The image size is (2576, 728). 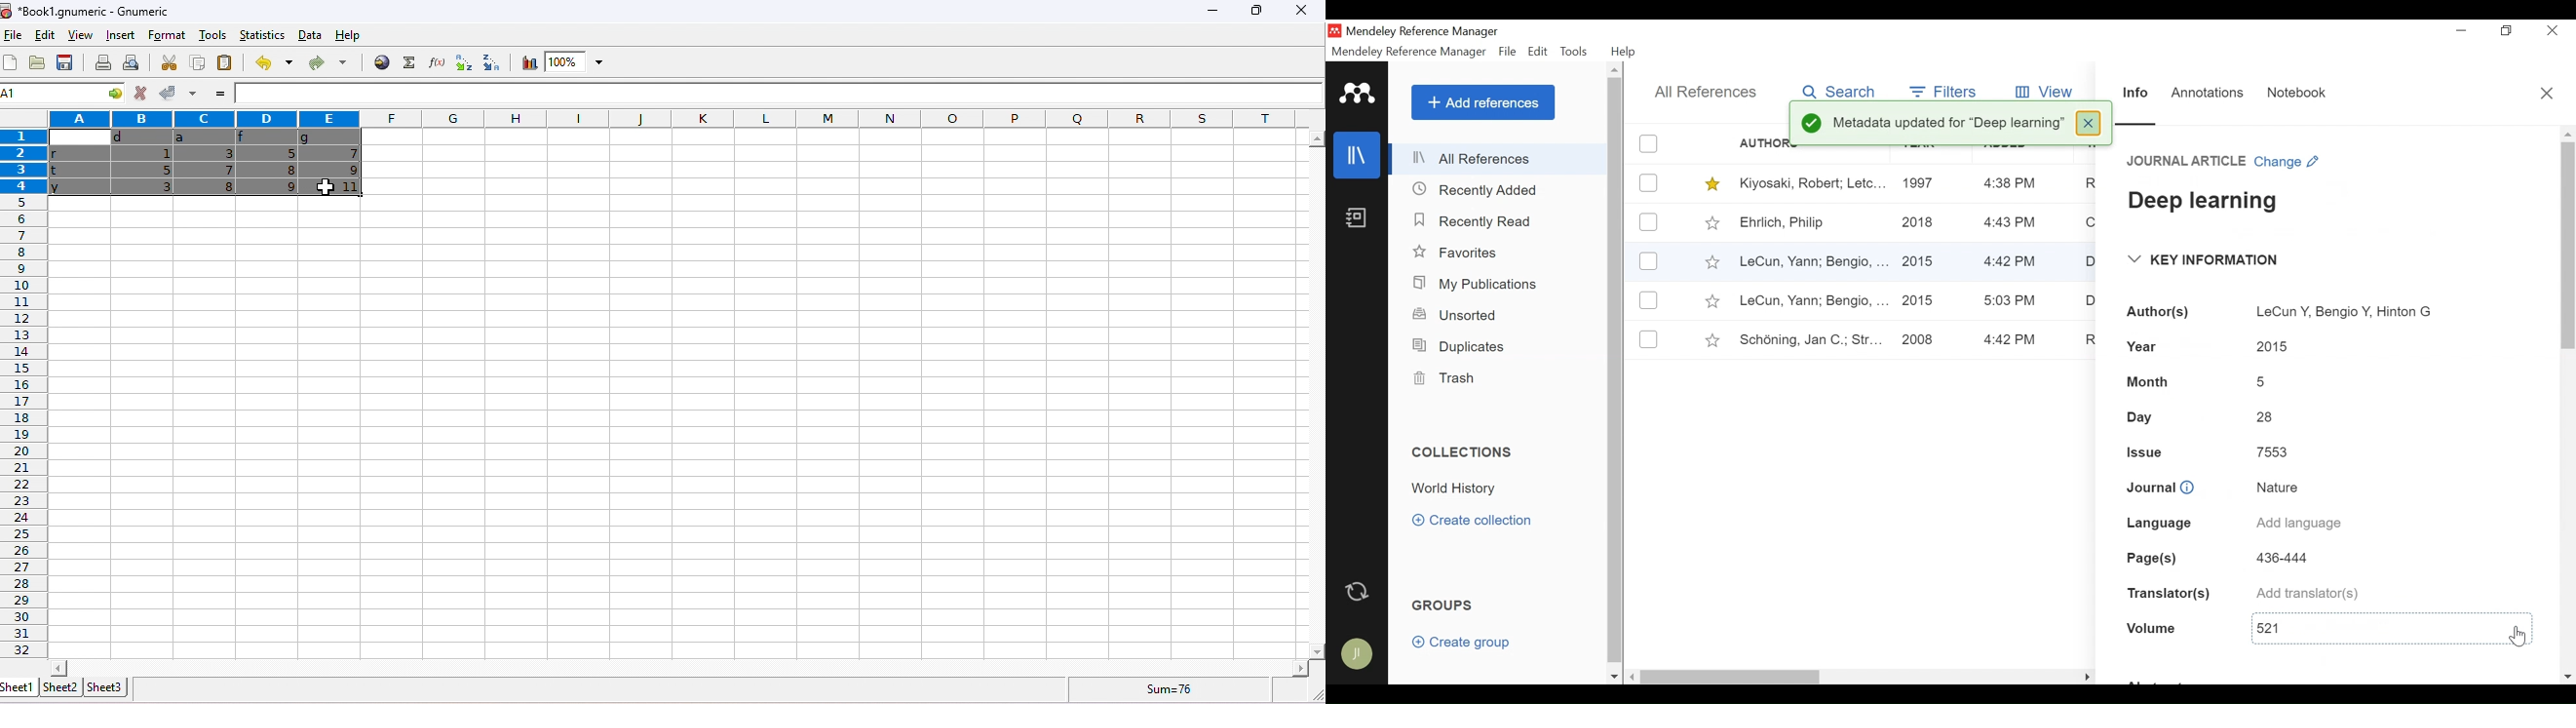 I want to click on open, so click(x=37, y=63).